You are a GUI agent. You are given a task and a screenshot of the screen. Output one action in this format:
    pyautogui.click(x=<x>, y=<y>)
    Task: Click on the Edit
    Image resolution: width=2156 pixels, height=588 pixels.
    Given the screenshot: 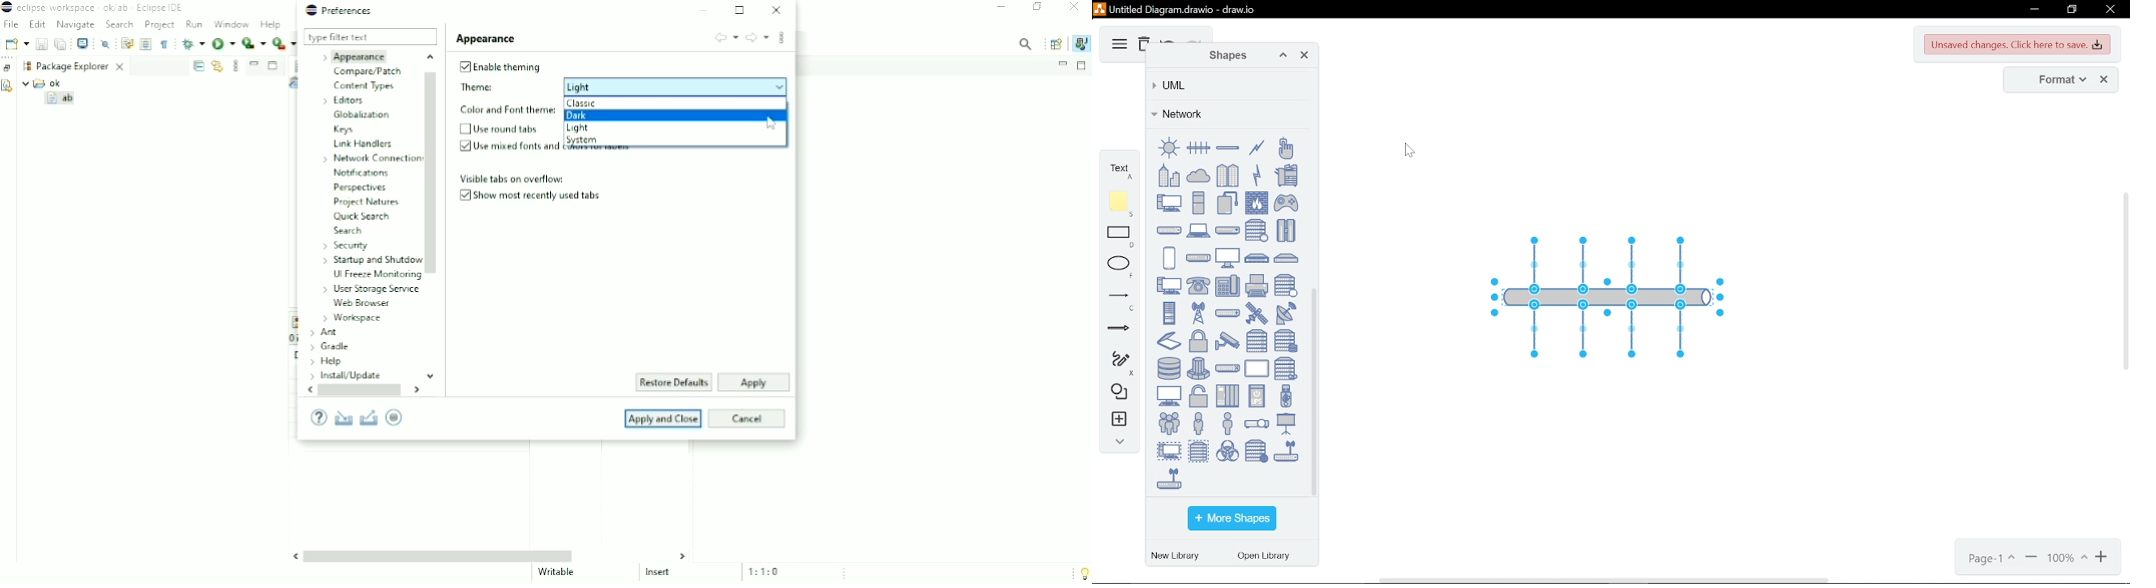 What is the action you would take?
    pyautogui.click(x=37, y=25)
    